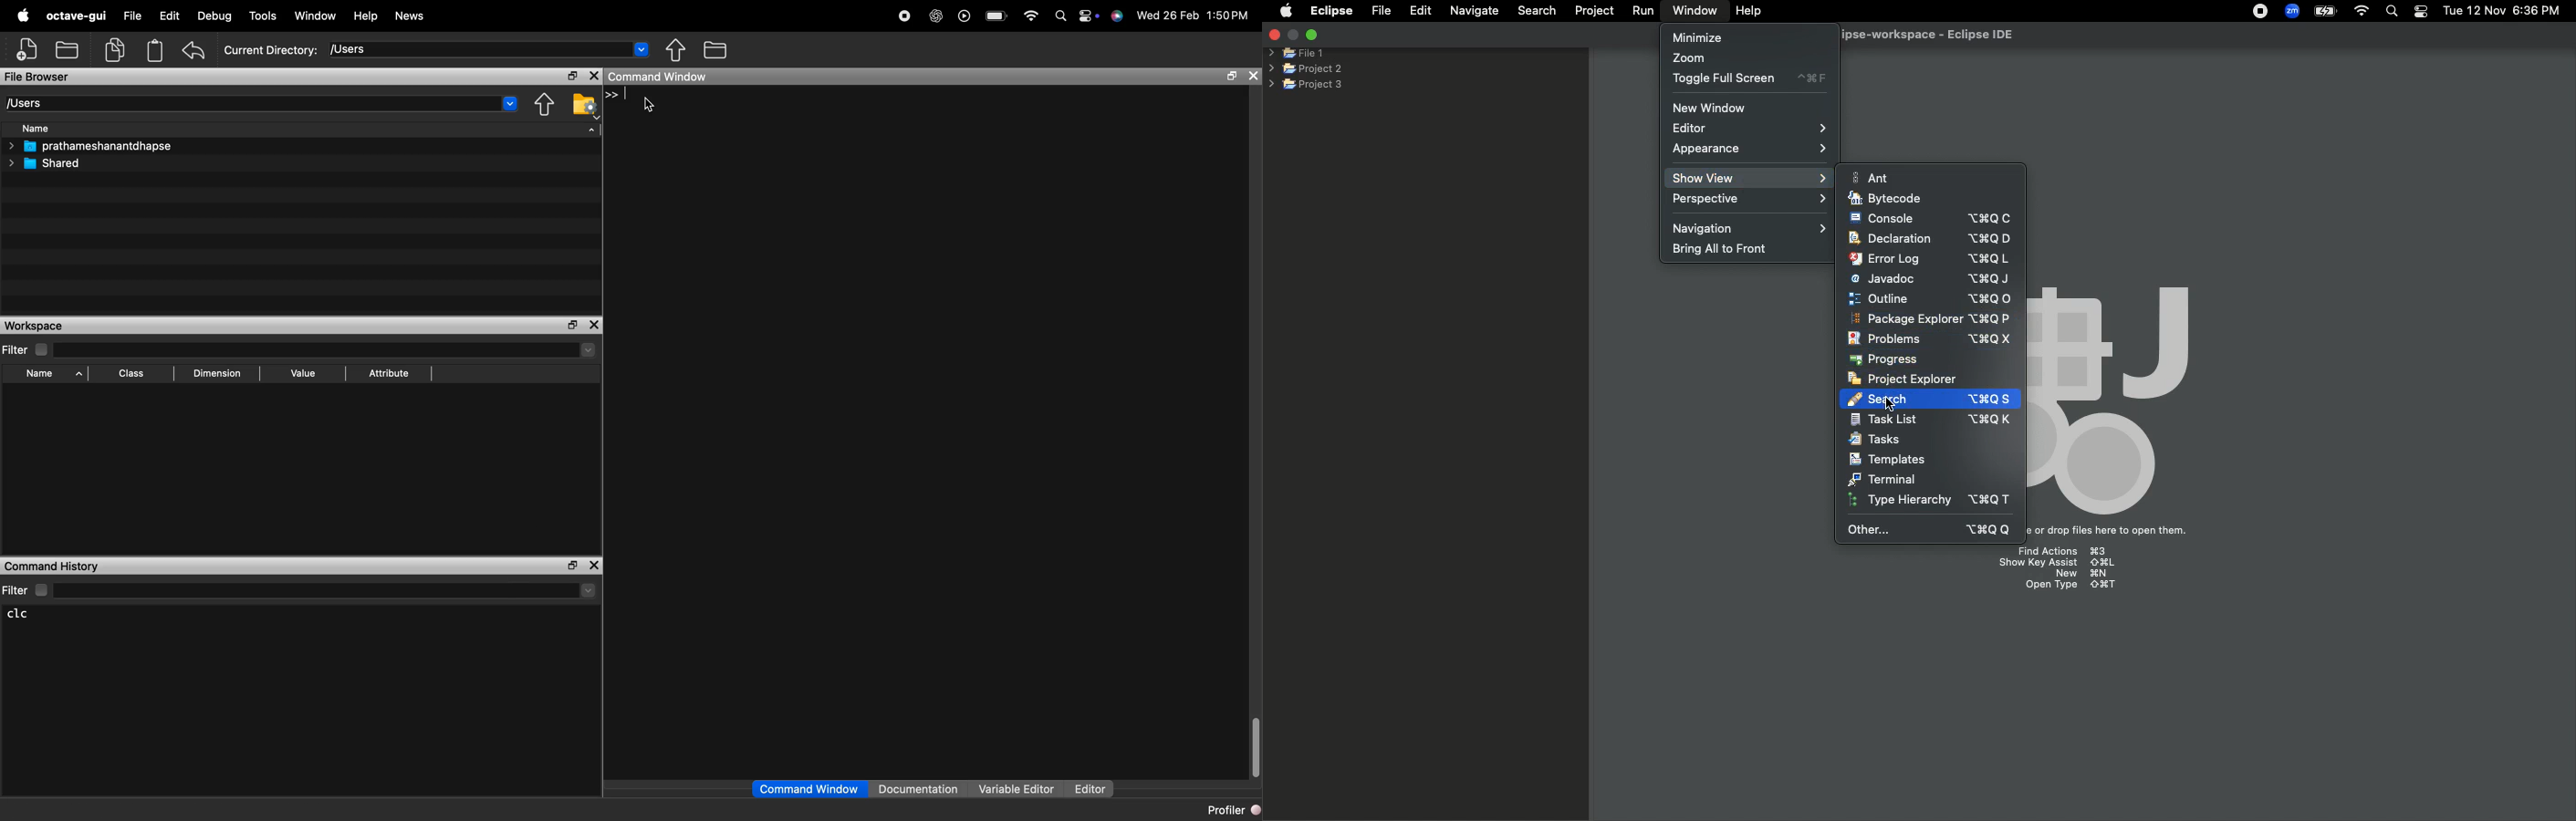  Describe the element at coordinates (1886, 199) in the screenshot. I see `Bytecode` at that location.